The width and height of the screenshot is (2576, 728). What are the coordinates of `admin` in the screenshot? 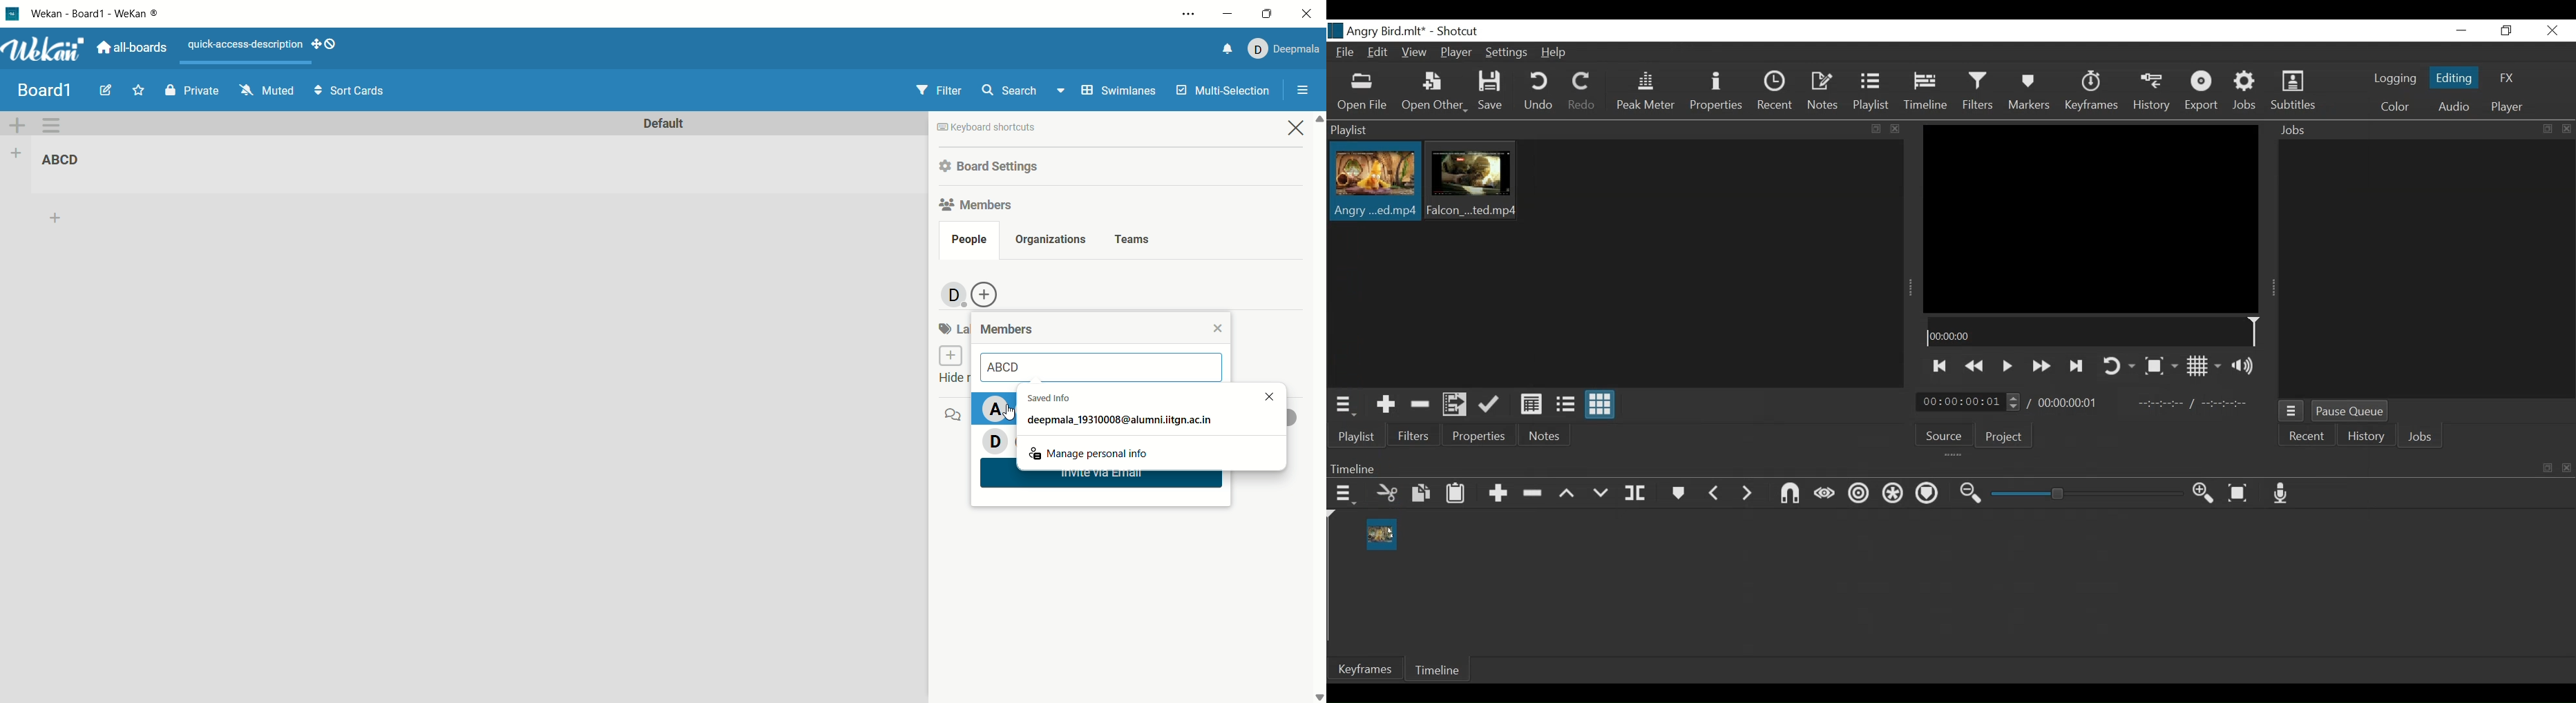 It's located at (951, 296).